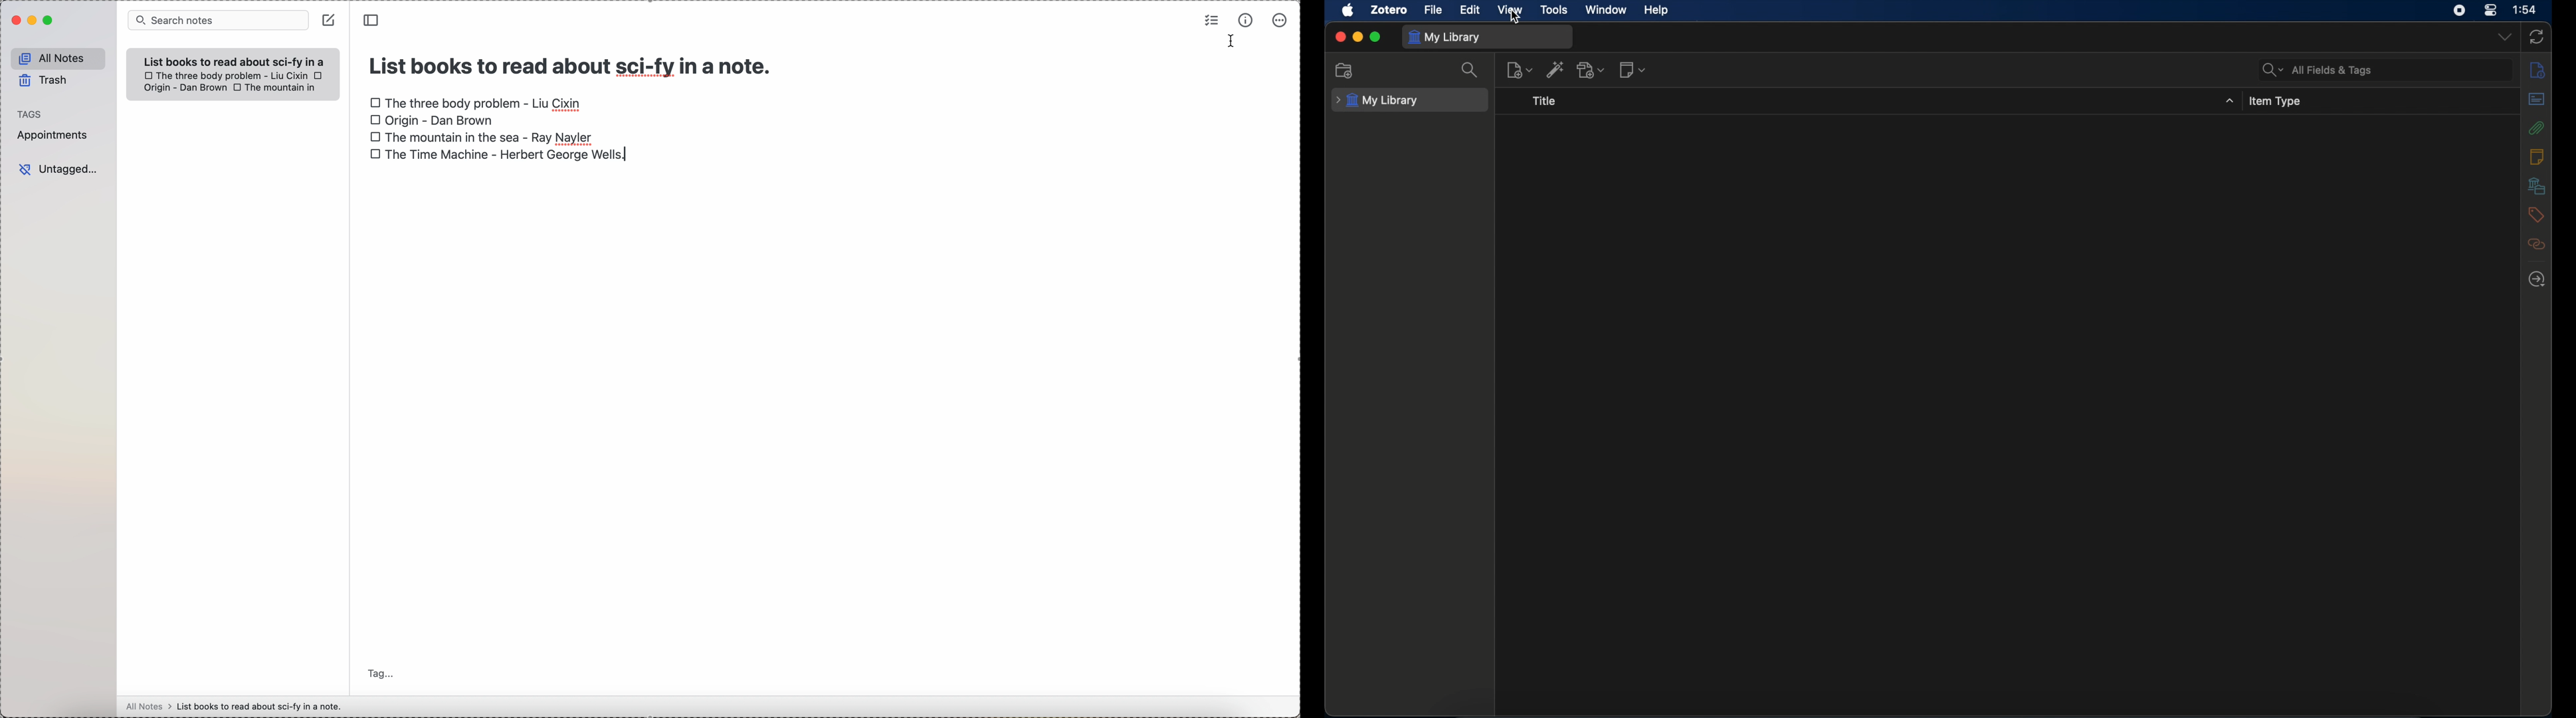 The image size is (2576, 728). What do you see at coordinates (14, 20) in the screenshot?
I see `close Simplenote` at bounding box center [14, 20].